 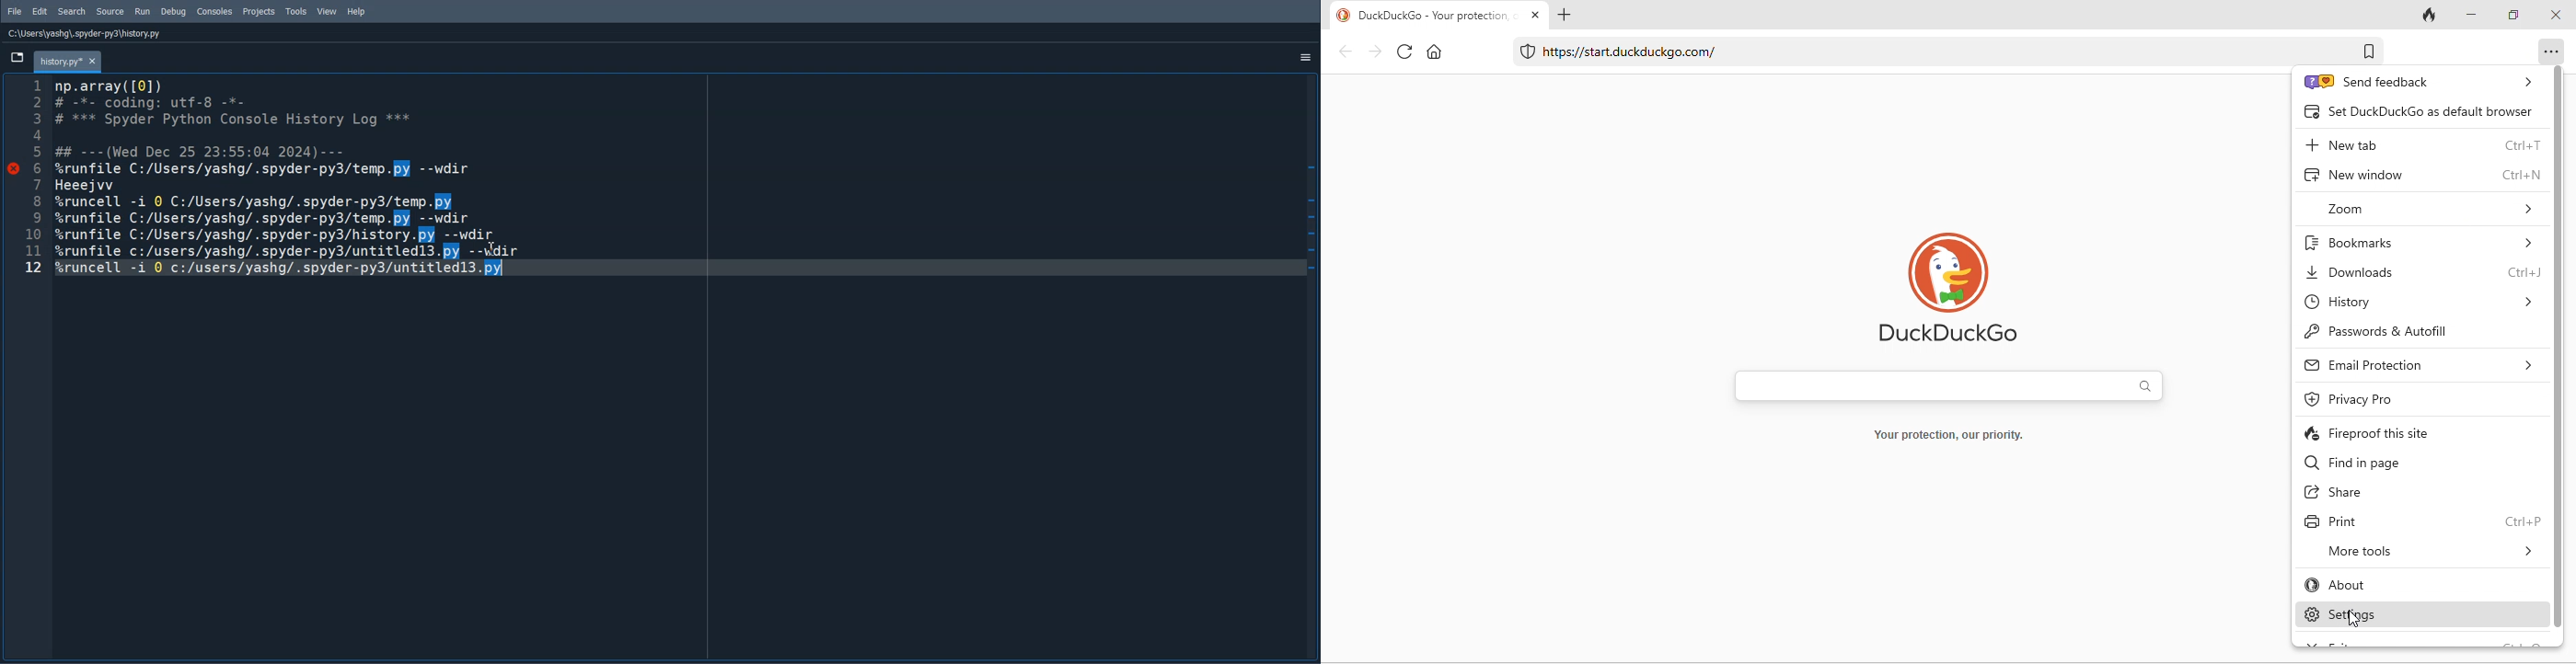 I want to click on Edit, so click(x=40, y=11).